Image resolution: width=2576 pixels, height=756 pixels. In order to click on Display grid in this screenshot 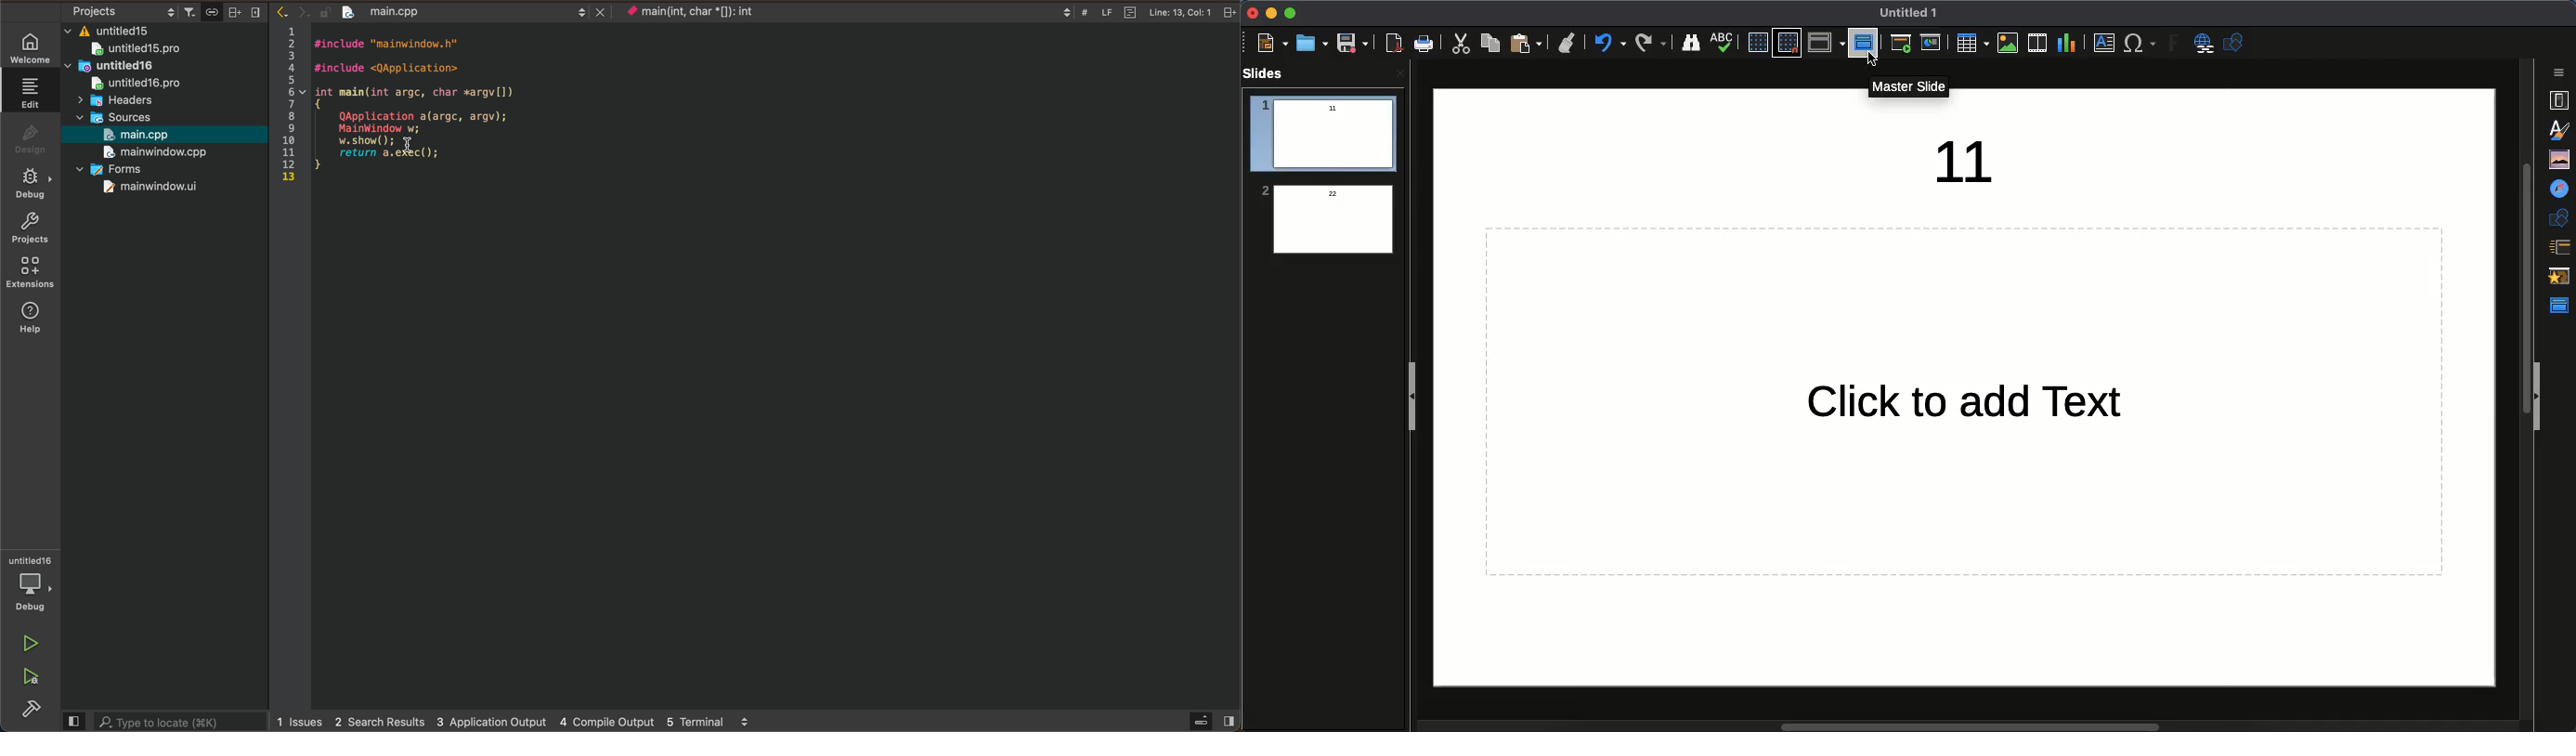, I will do `click(1756, 42)`.